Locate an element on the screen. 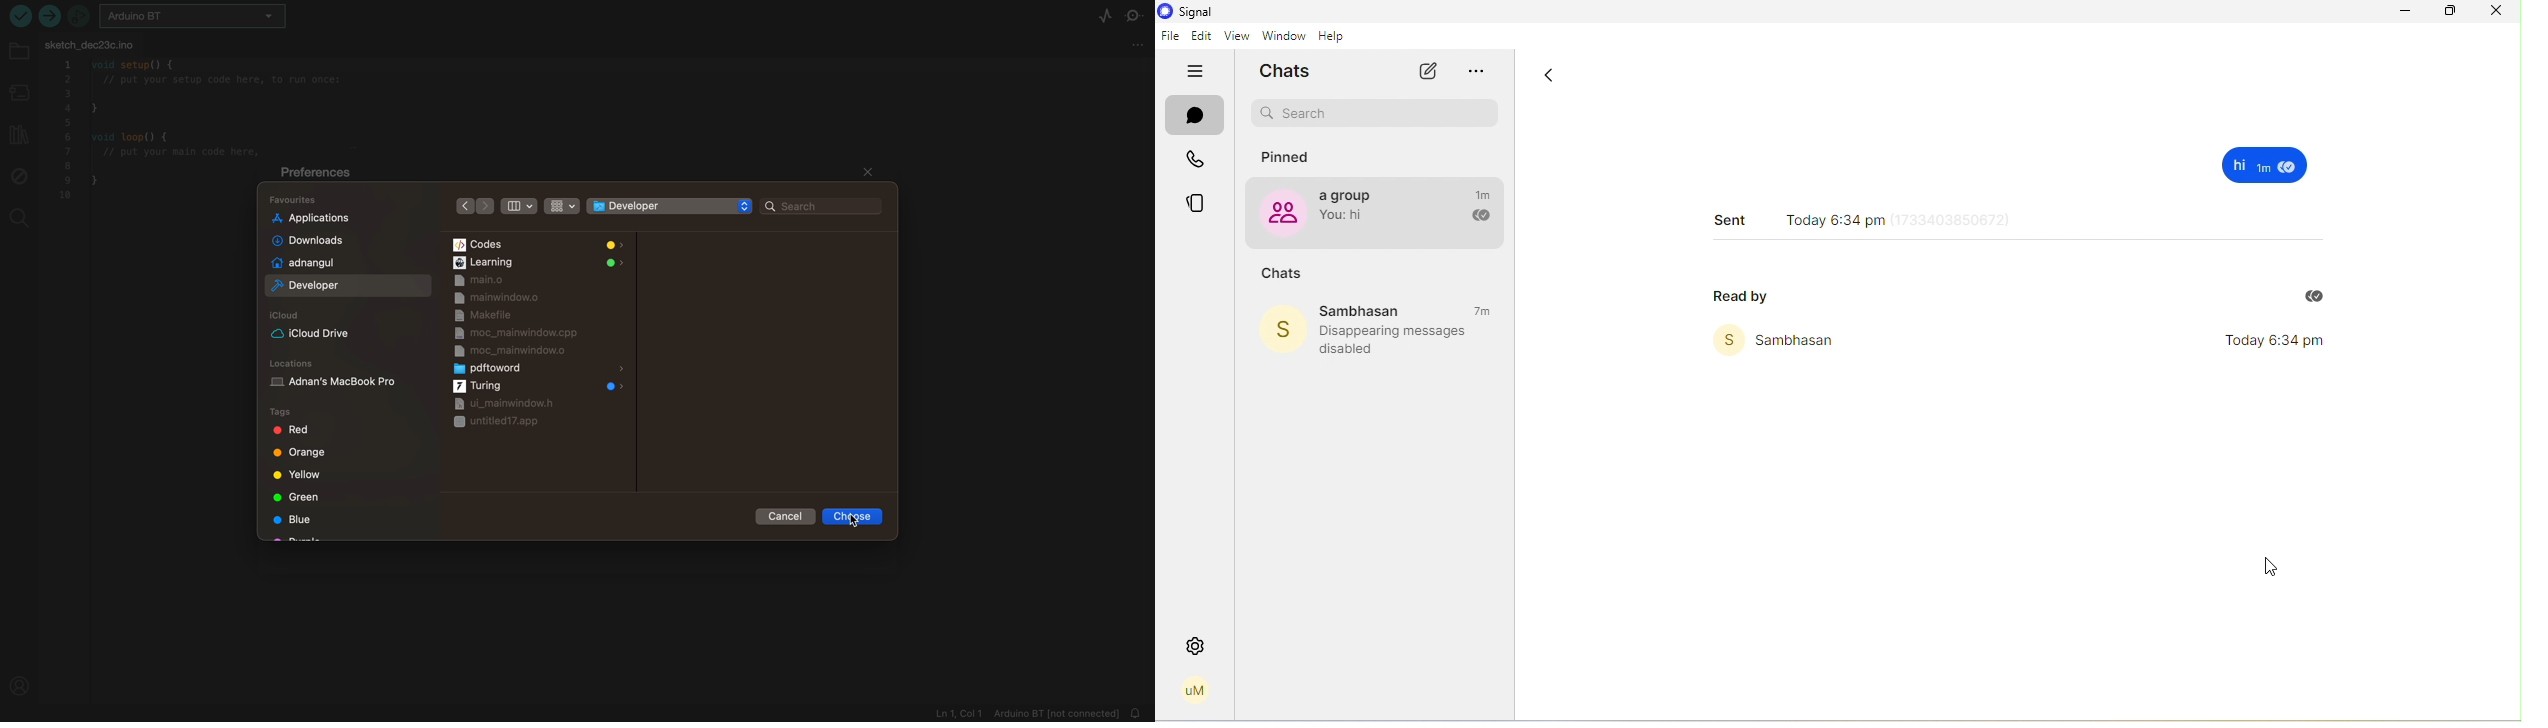 This screenshot has width=2548, height=728. close is located at coordinates (2495, 10).